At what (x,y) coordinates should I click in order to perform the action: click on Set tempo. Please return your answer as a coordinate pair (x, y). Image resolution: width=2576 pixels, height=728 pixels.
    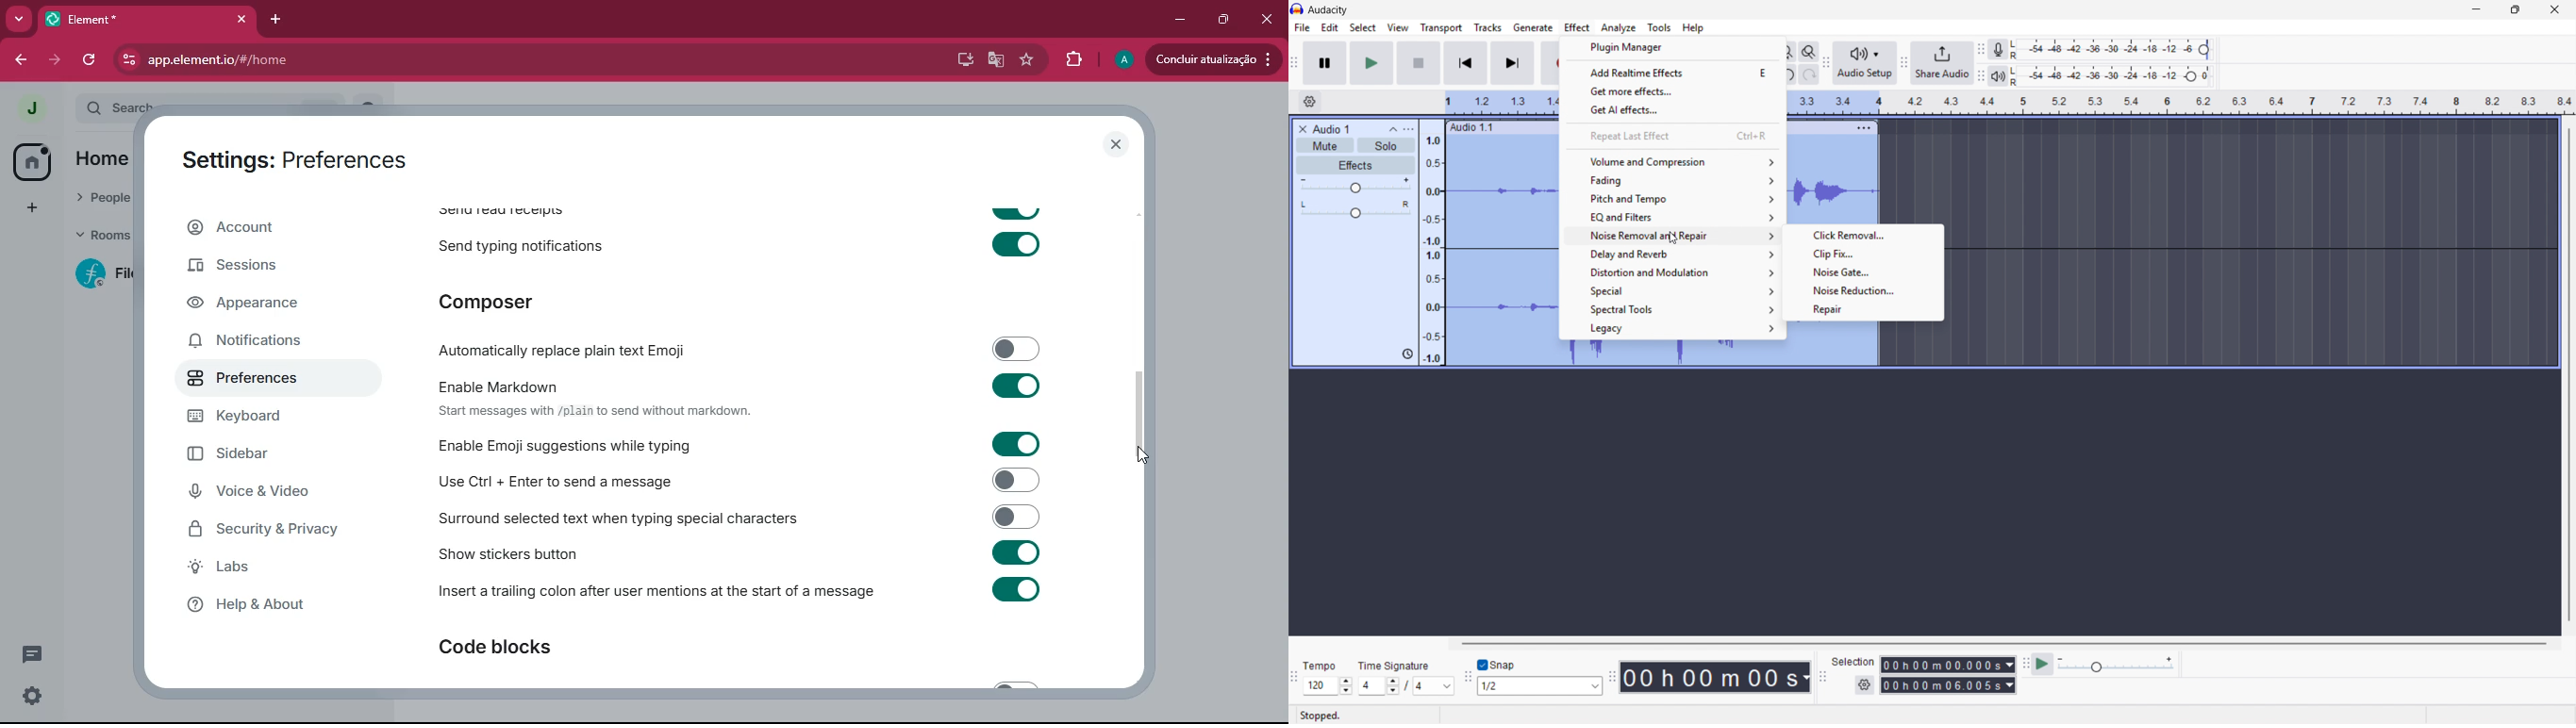
    Looking at the image, I should click on (1327, 678).